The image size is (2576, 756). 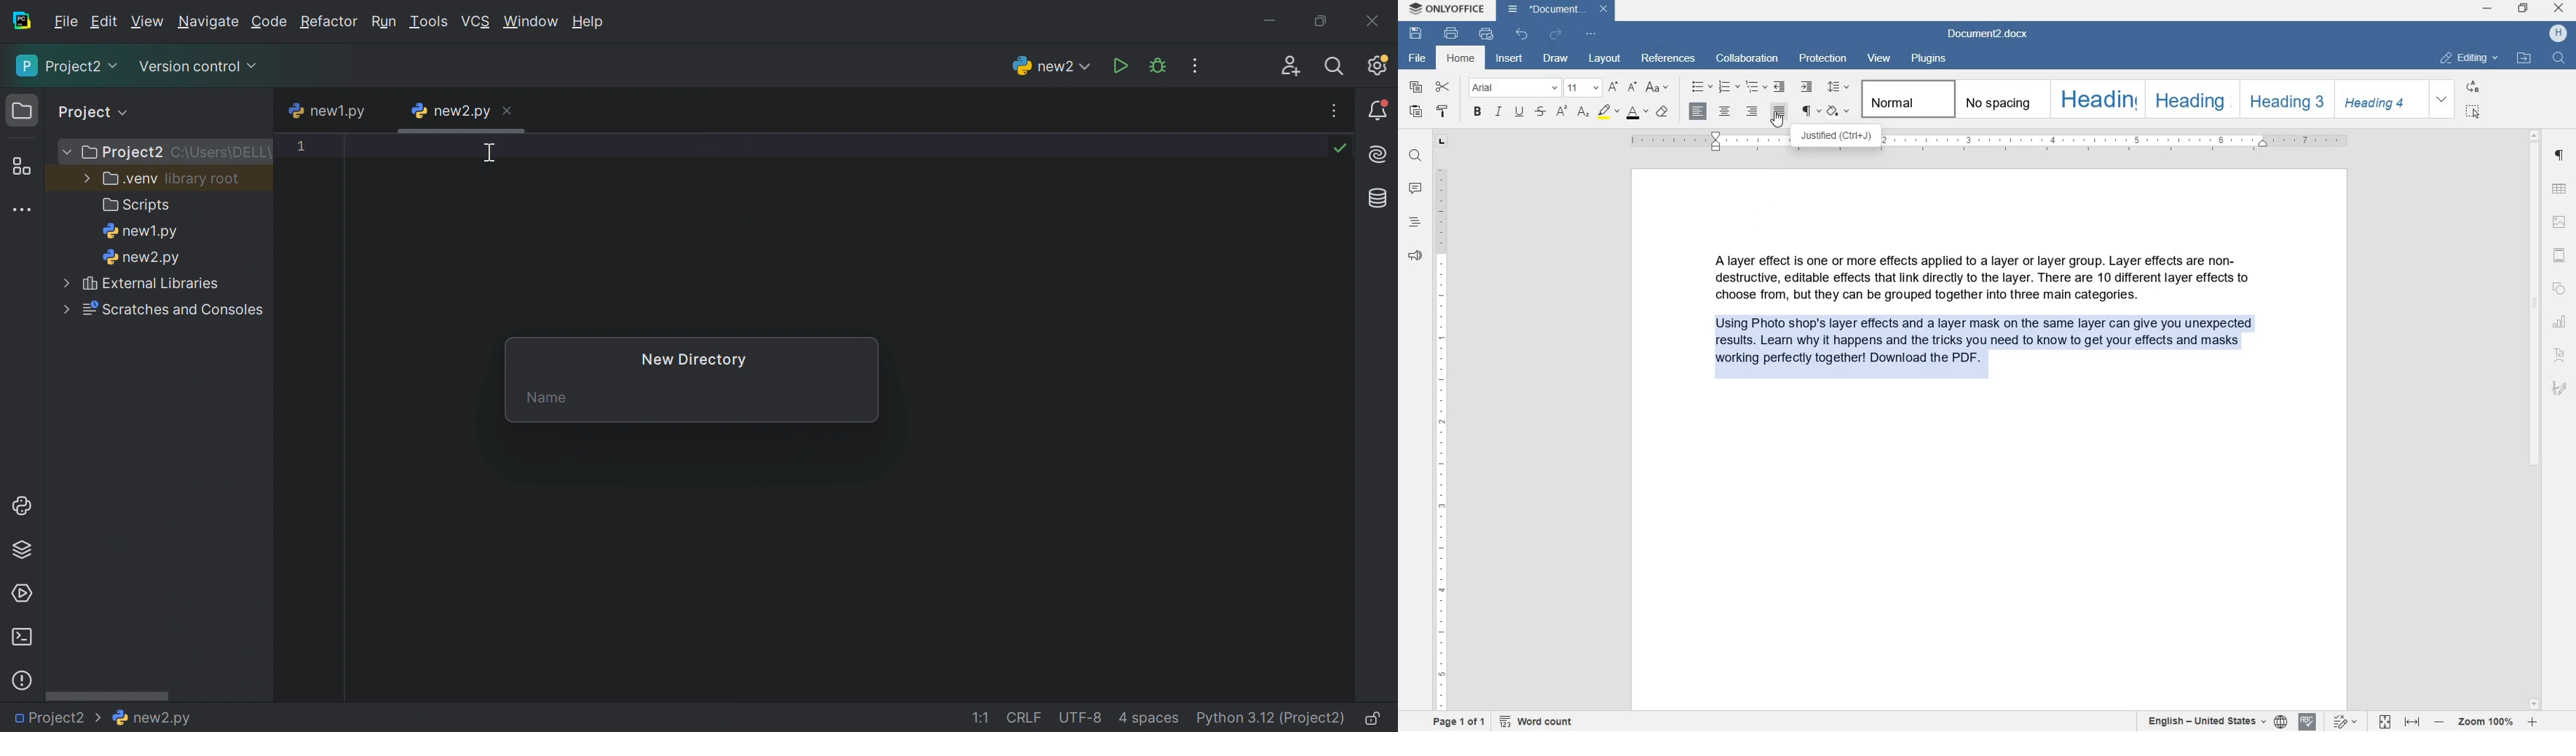 I want to click on Run, so click(x=1121, y=66).